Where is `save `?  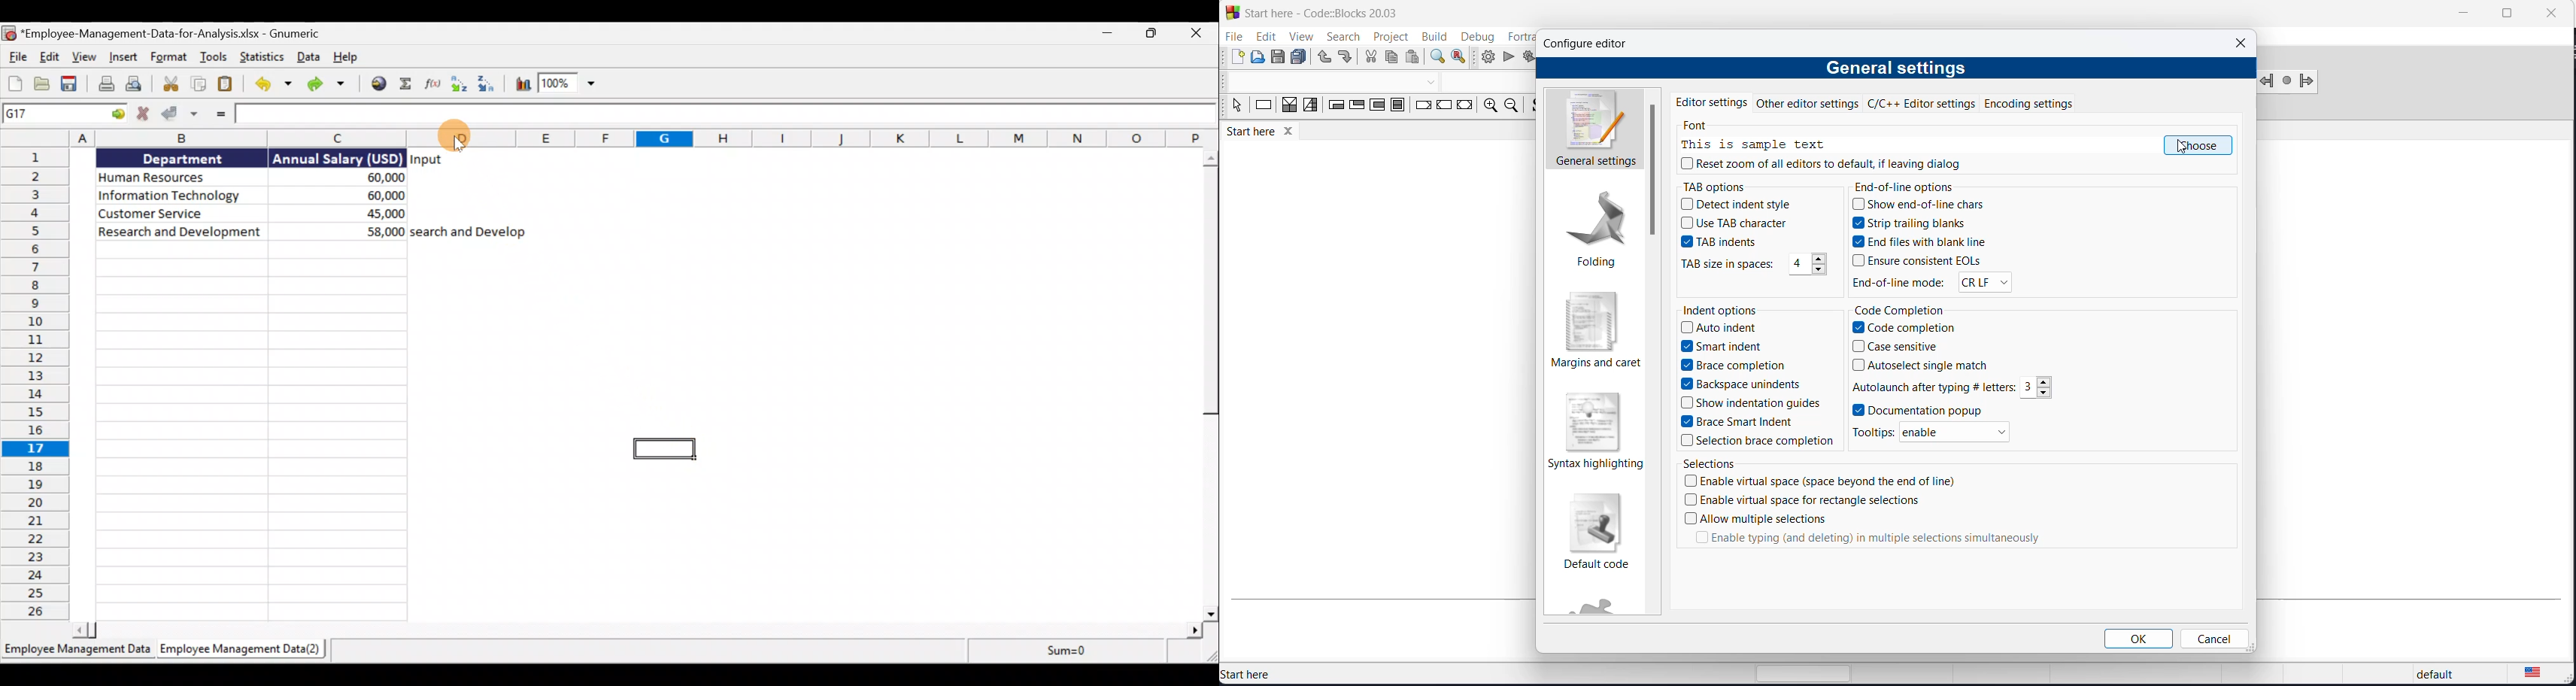
save  is located at coordinates (1279, 57).